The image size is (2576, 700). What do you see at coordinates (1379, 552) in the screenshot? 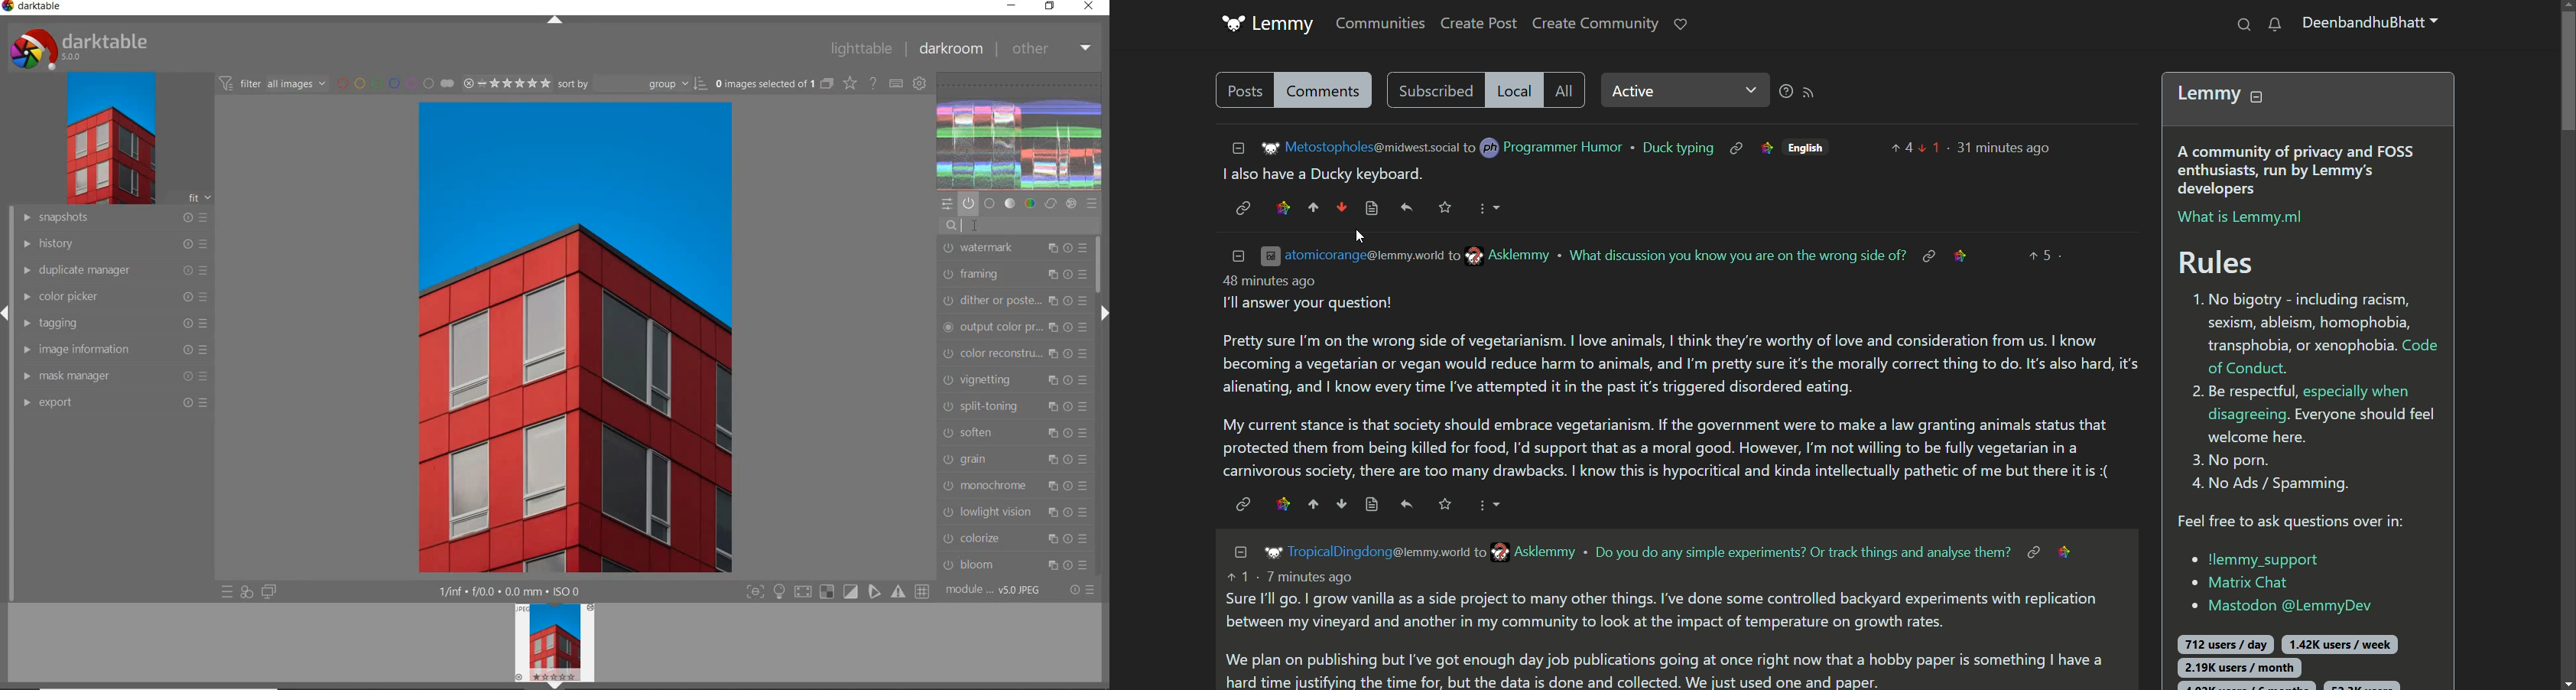
I see `user id` at bounding box center [1379, 552].